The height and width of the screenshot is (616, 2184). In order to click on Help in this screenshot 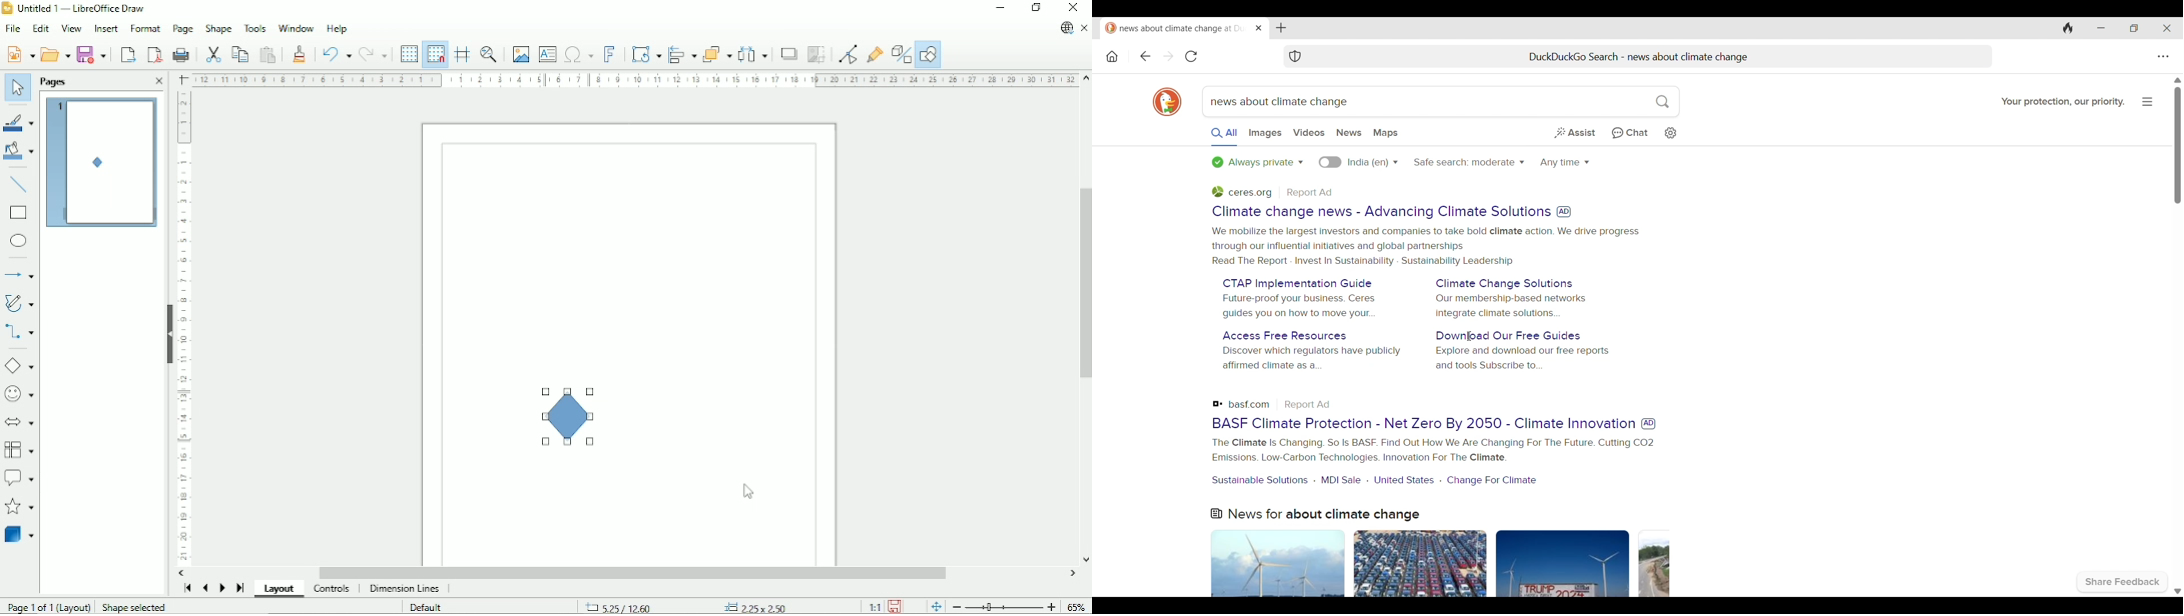, I will do `click(337, 28)`.